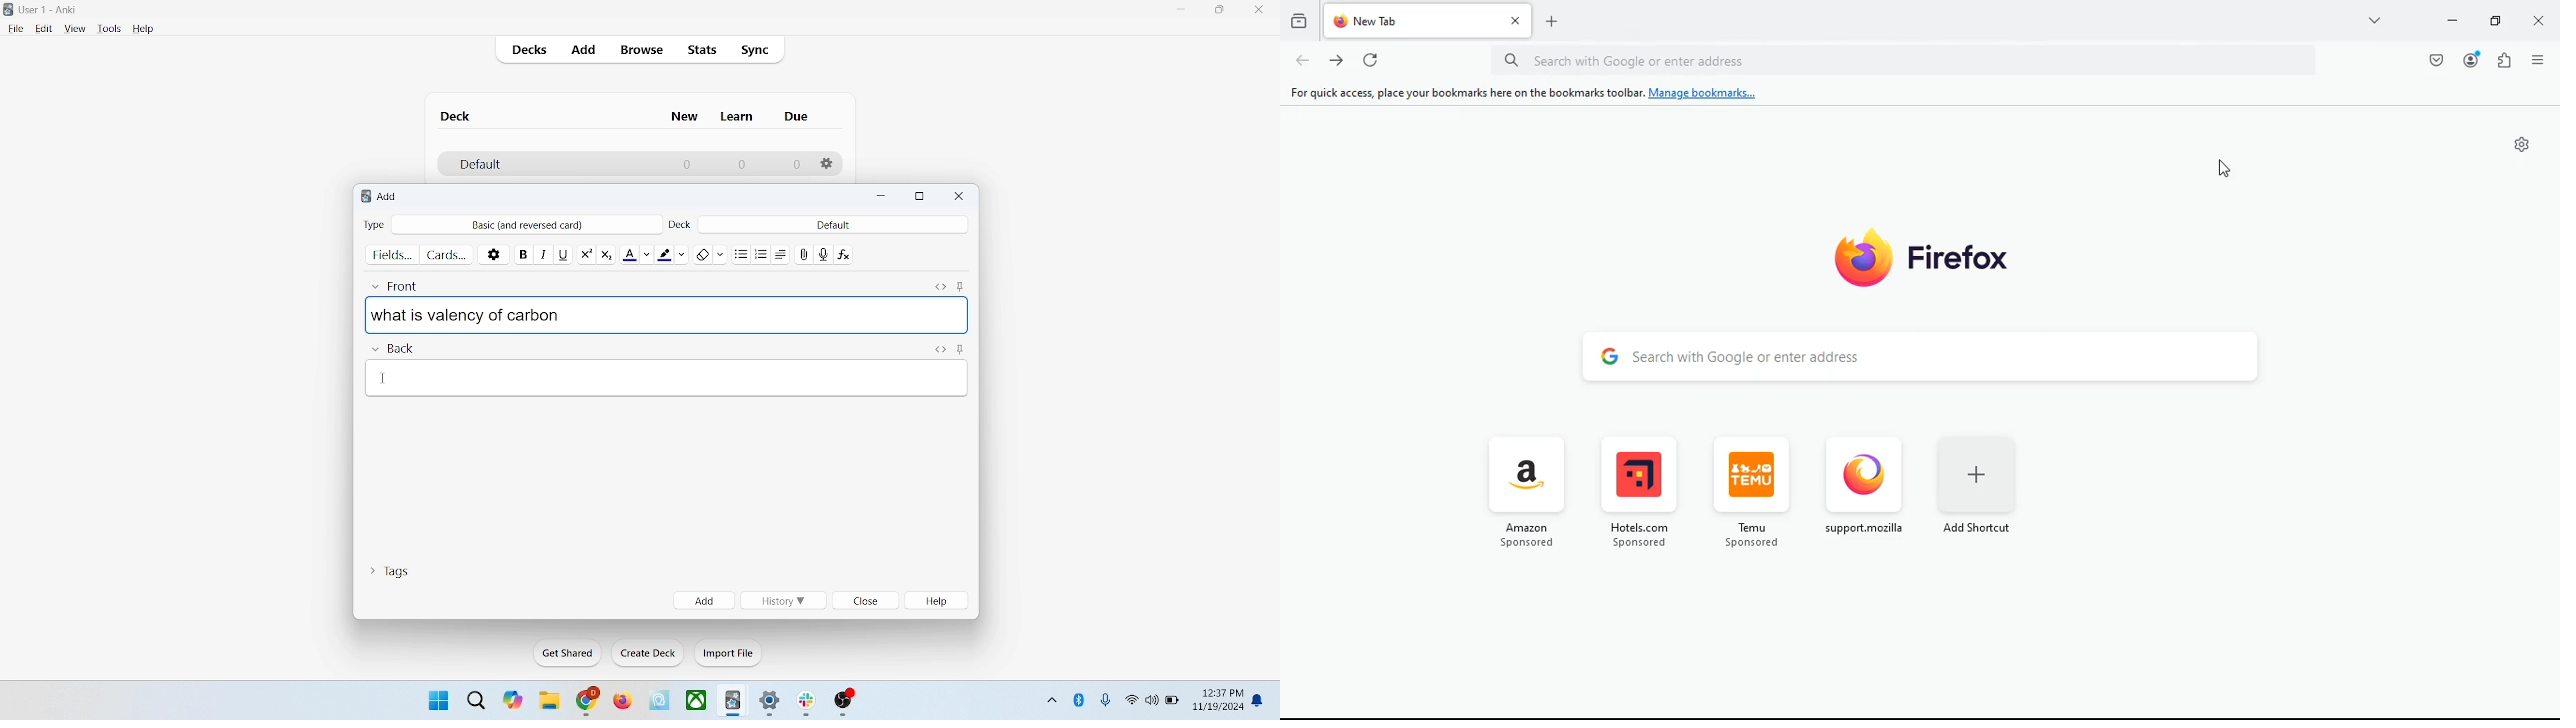 This screenshot has width=2576, height=728. Describe the element at coordinates (824, 254) in the screenshot. I see `record audio` at that location.